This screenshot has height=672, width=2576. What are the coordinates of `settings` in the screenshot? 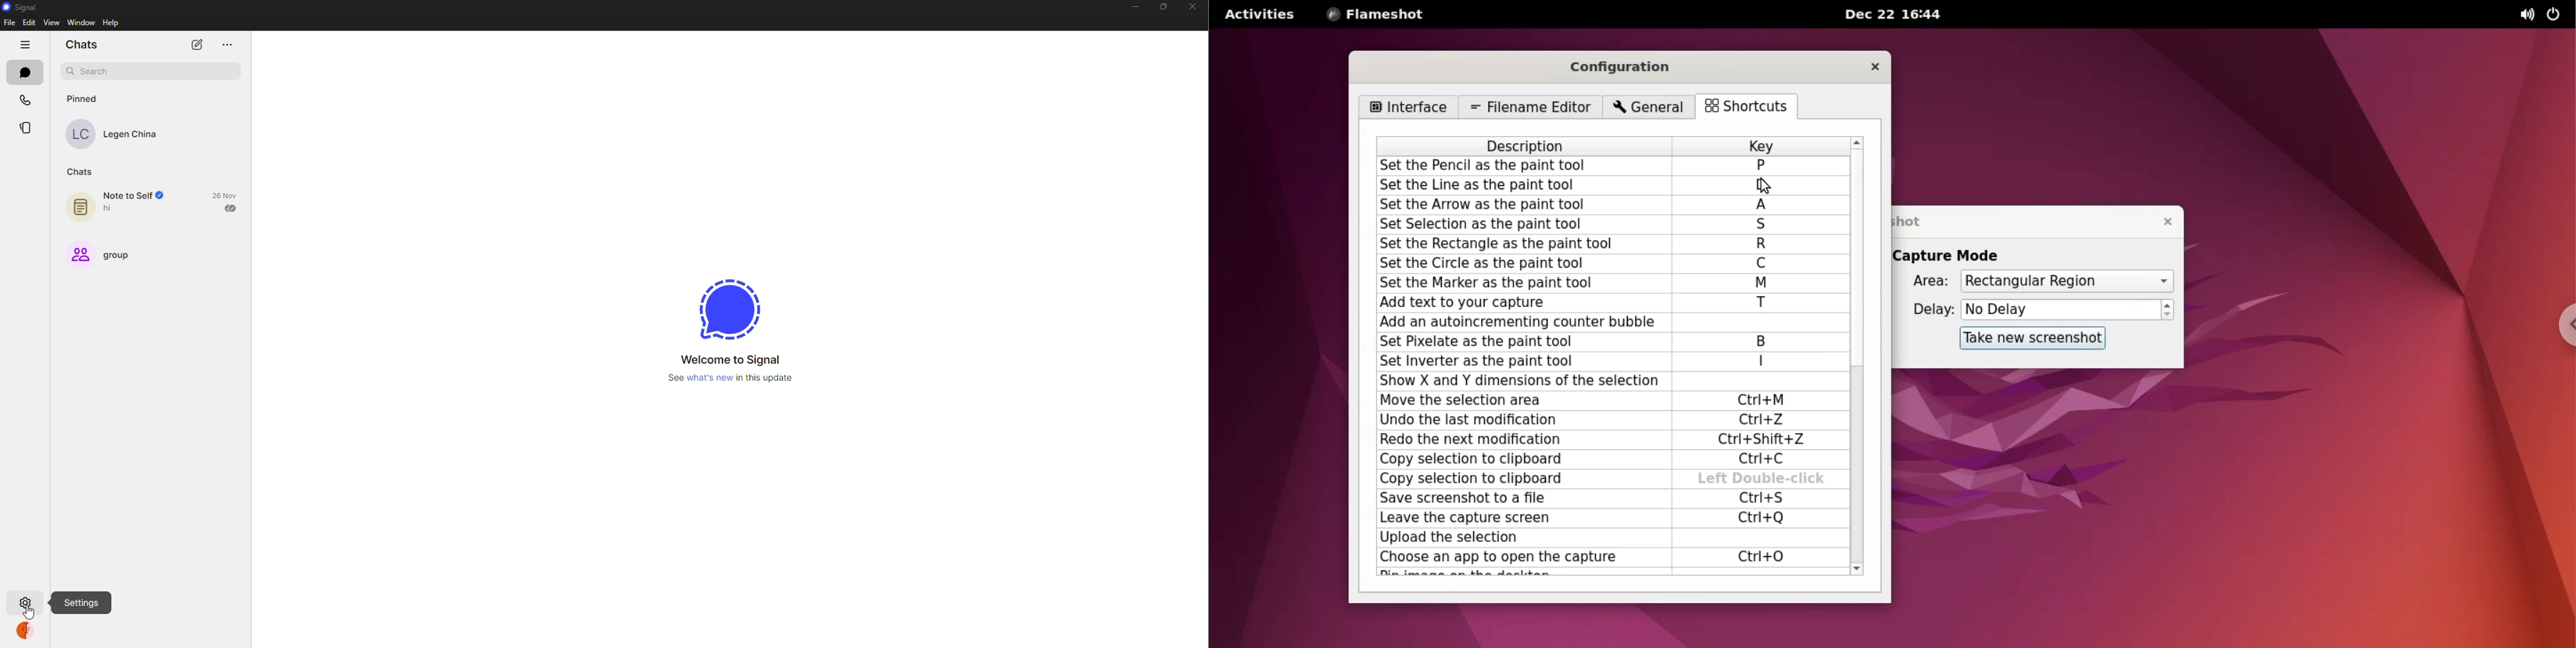 It's located at (25, 601).